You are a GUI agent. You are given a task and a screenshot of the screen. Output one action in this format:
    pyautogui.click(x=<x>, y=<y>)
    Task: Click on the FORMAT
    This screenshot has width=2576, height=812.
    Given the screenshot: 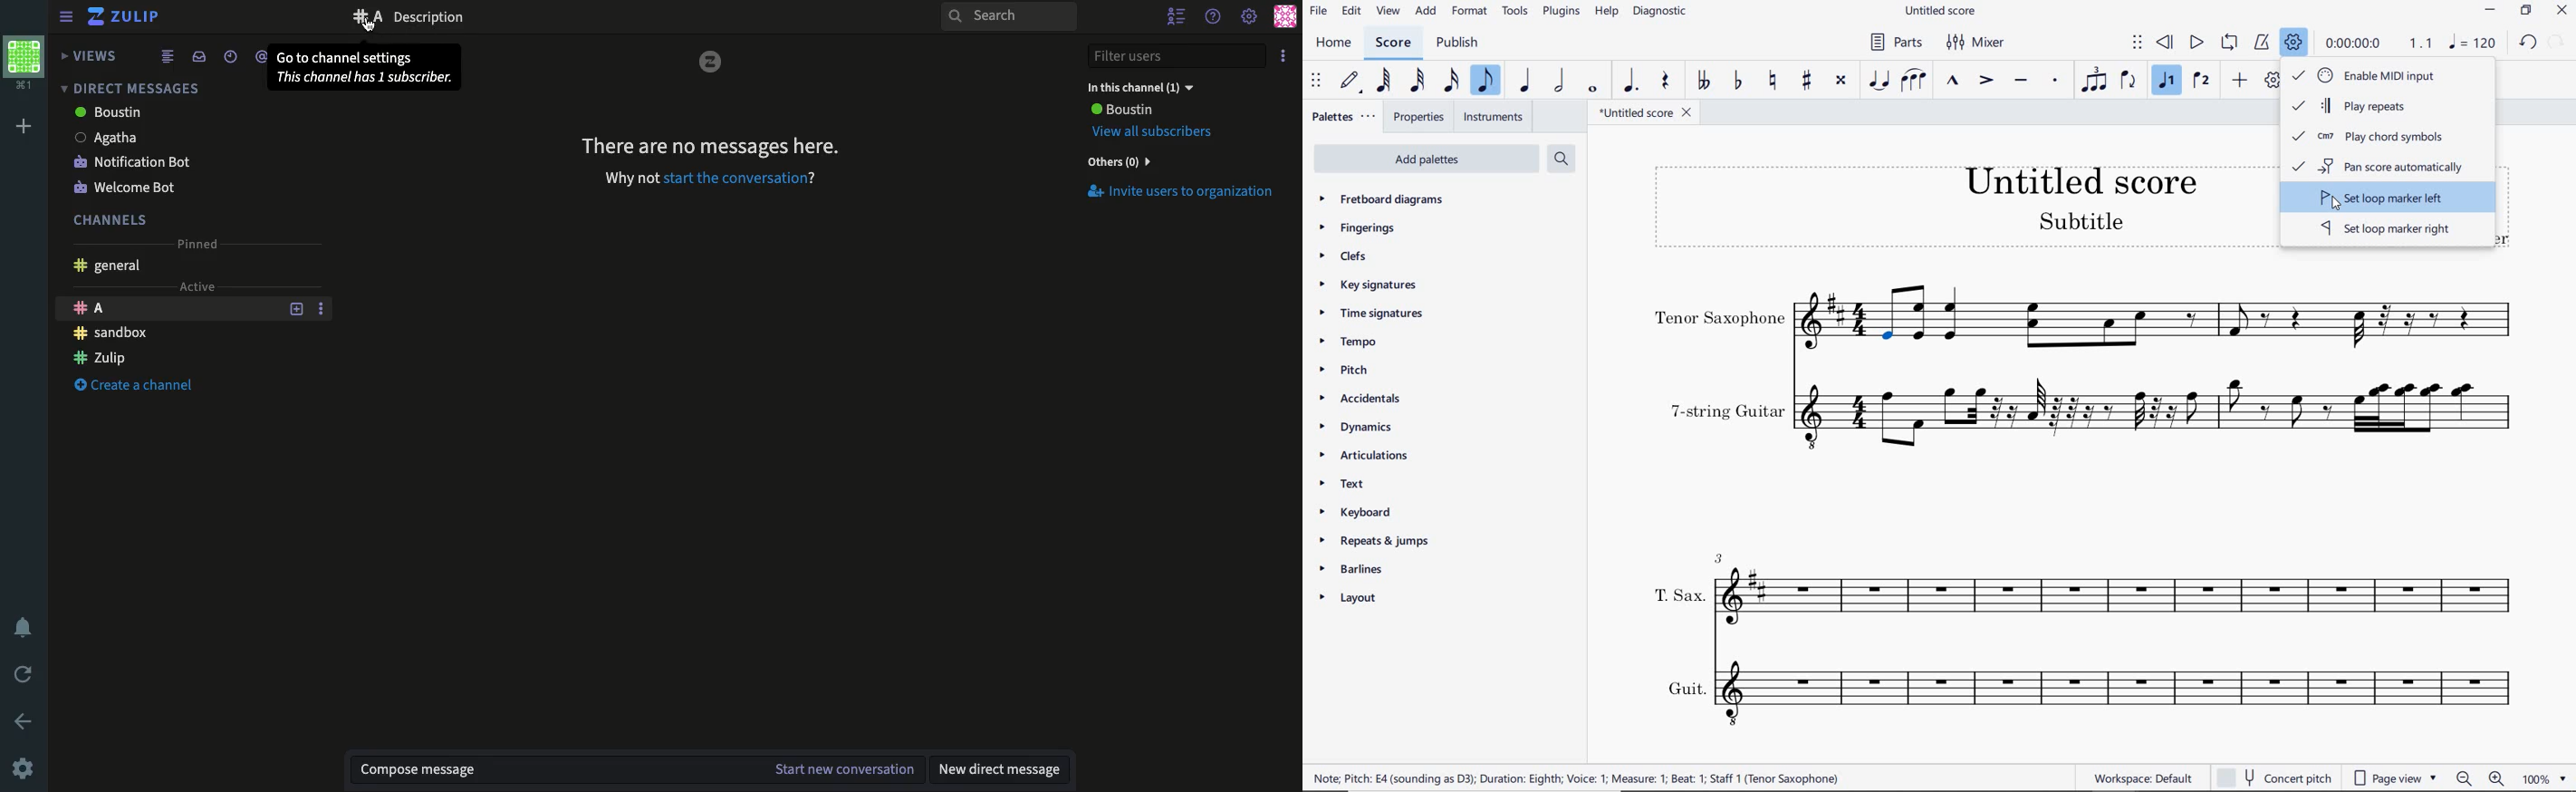 What is the action you would take?
    pyautogui.click(x=1471, y=11)
    